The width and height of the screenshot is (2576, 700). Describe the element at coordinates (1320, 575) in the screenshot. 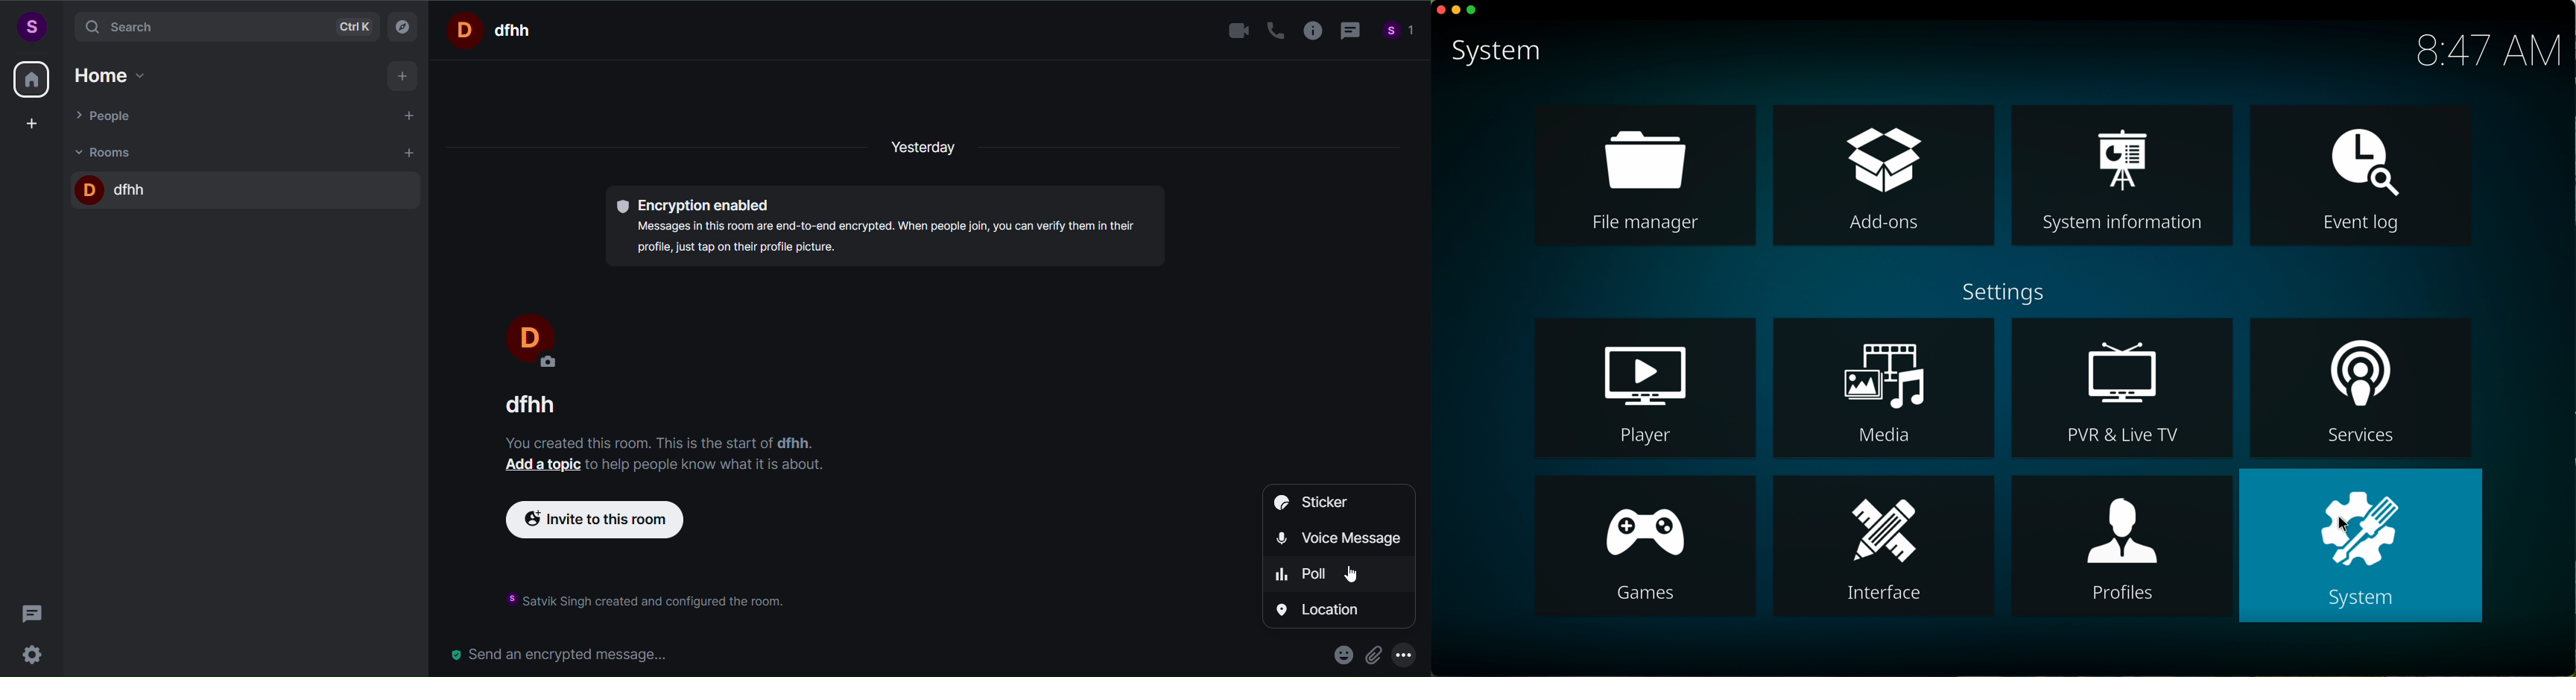

I see `poll` at that location.